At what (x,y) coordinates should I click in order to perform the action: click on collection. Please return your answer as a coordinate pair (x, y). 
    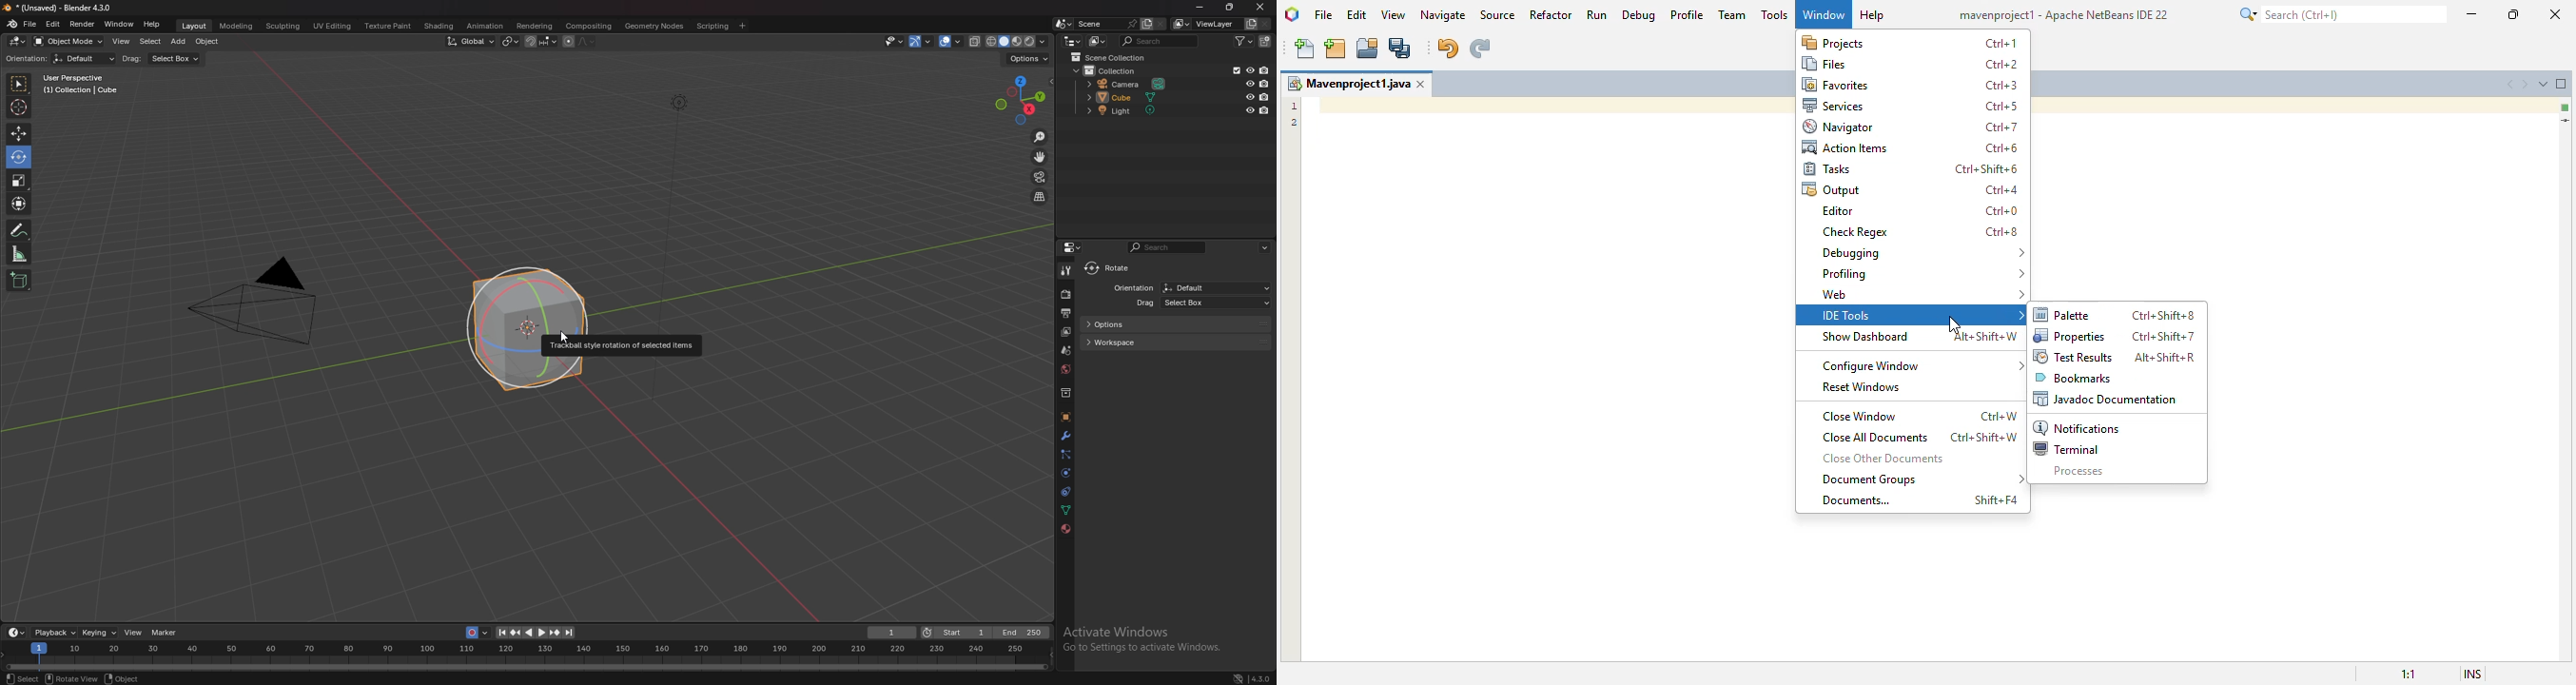
    Looking at the image, I should click on (1066, 392).